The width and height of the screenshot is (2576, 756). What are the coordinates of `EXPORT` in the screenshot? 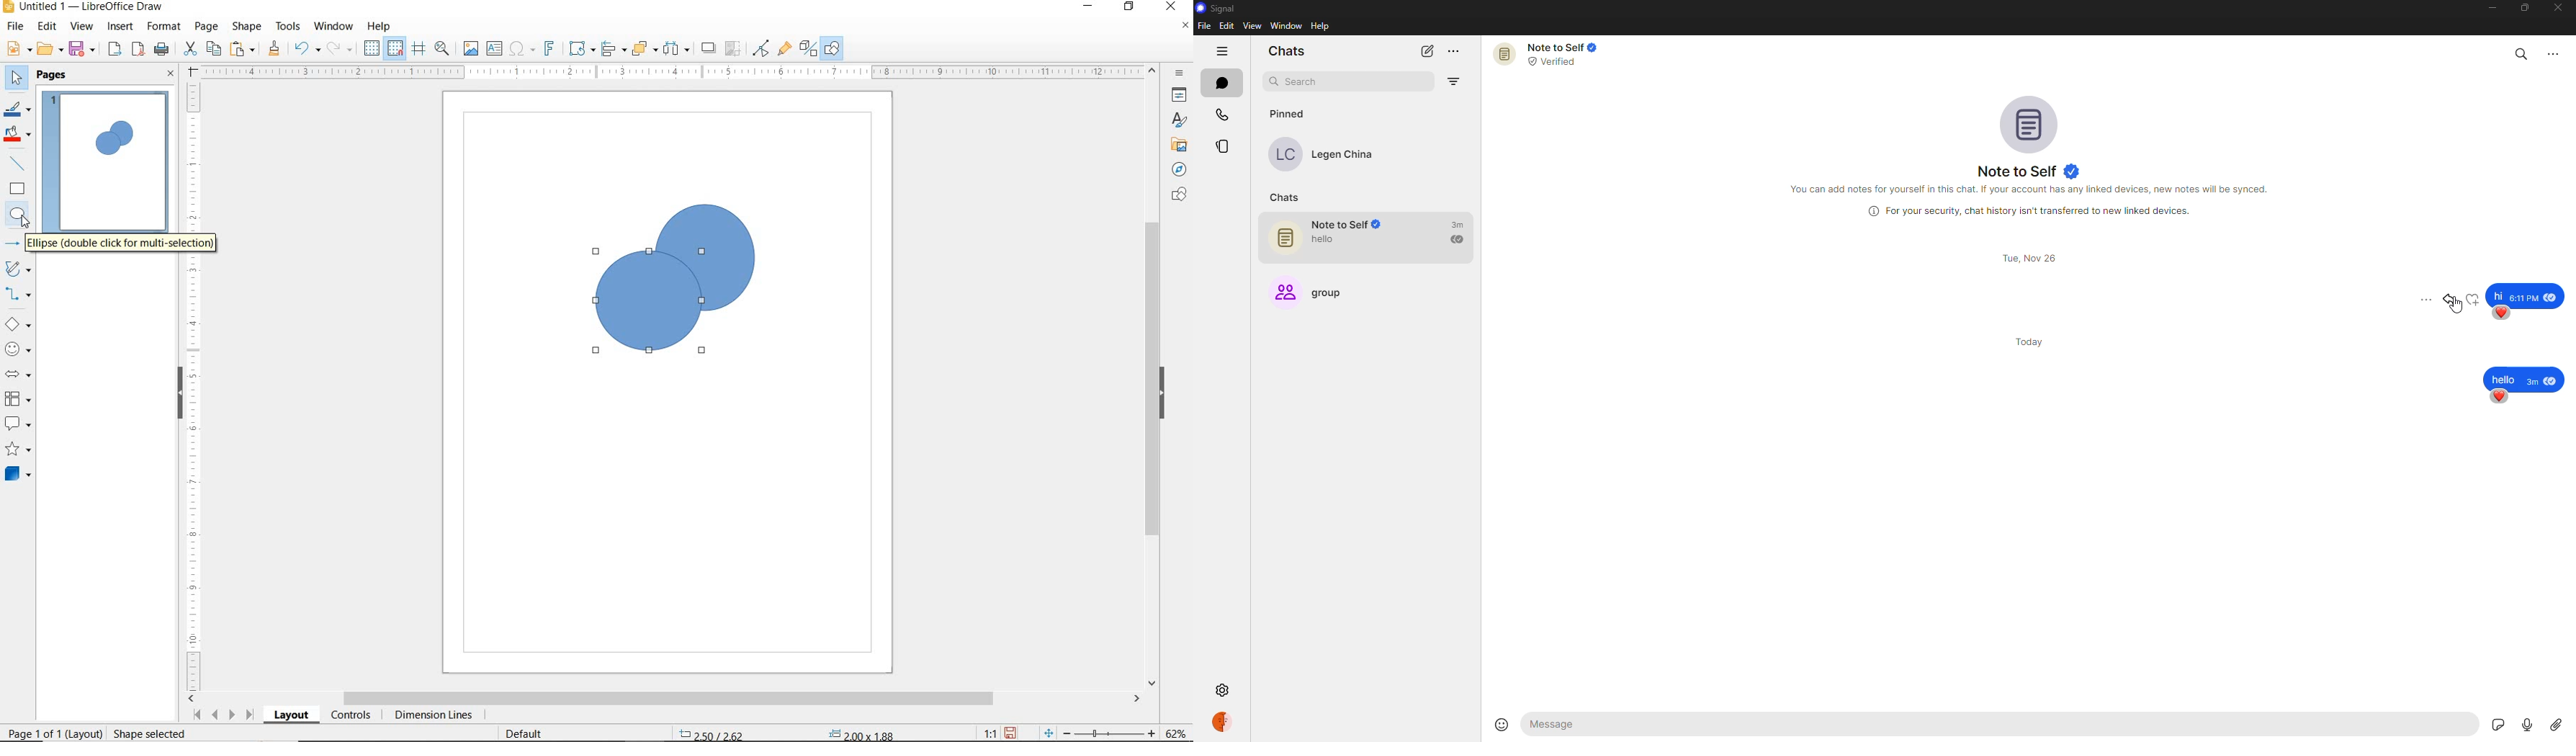 It's located at (115, 50).